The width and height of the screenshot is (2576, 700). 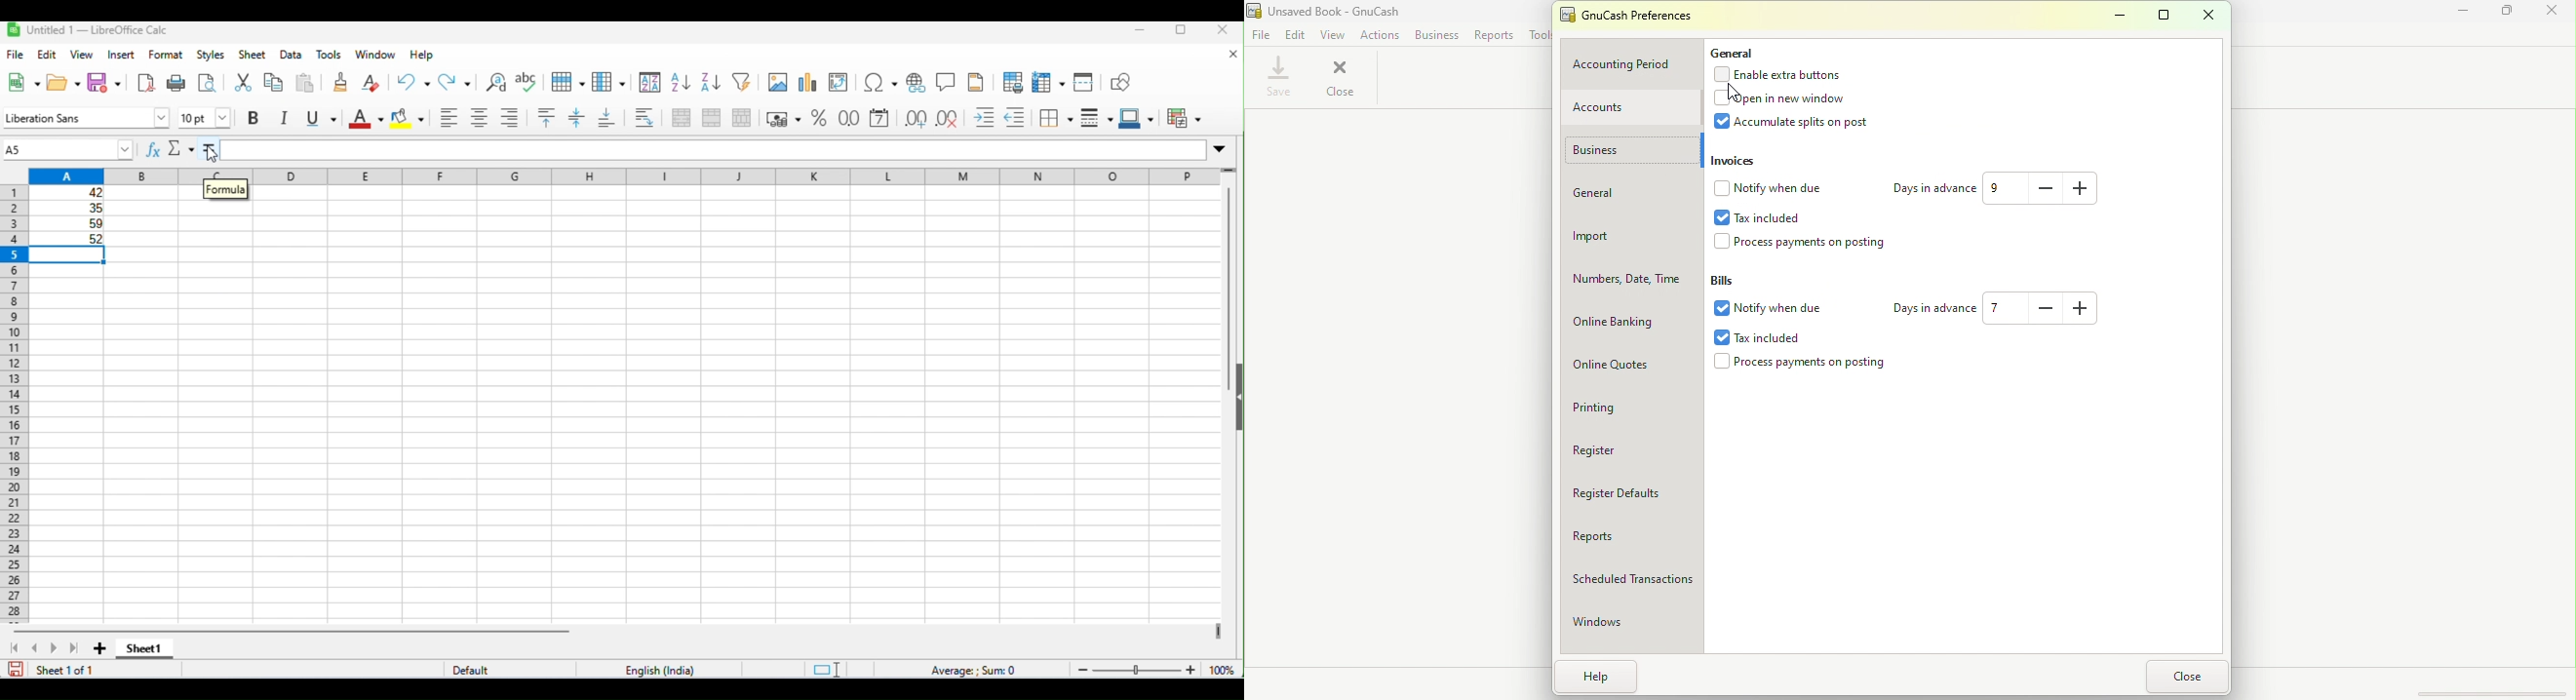 I want to click on font size, so click(x=205, y=117).